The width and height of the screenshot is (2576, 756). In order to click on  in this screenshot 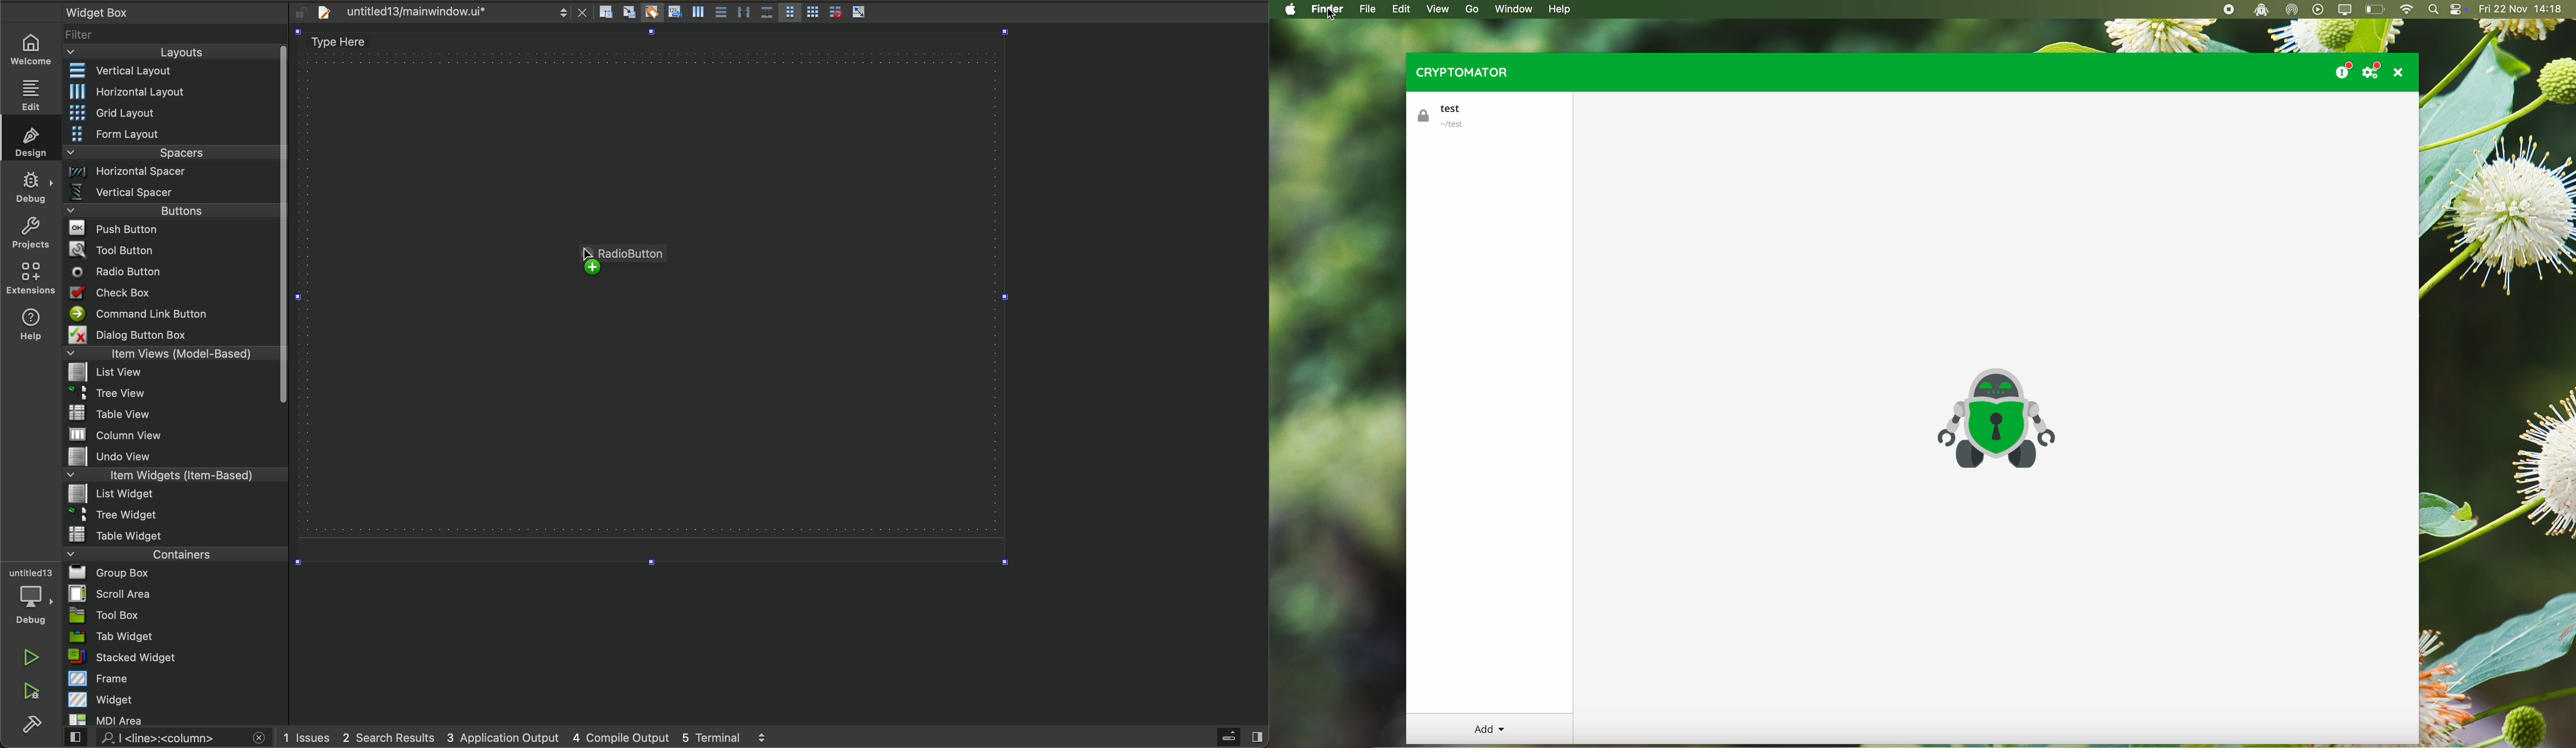, I will do `click(833, 12)`.